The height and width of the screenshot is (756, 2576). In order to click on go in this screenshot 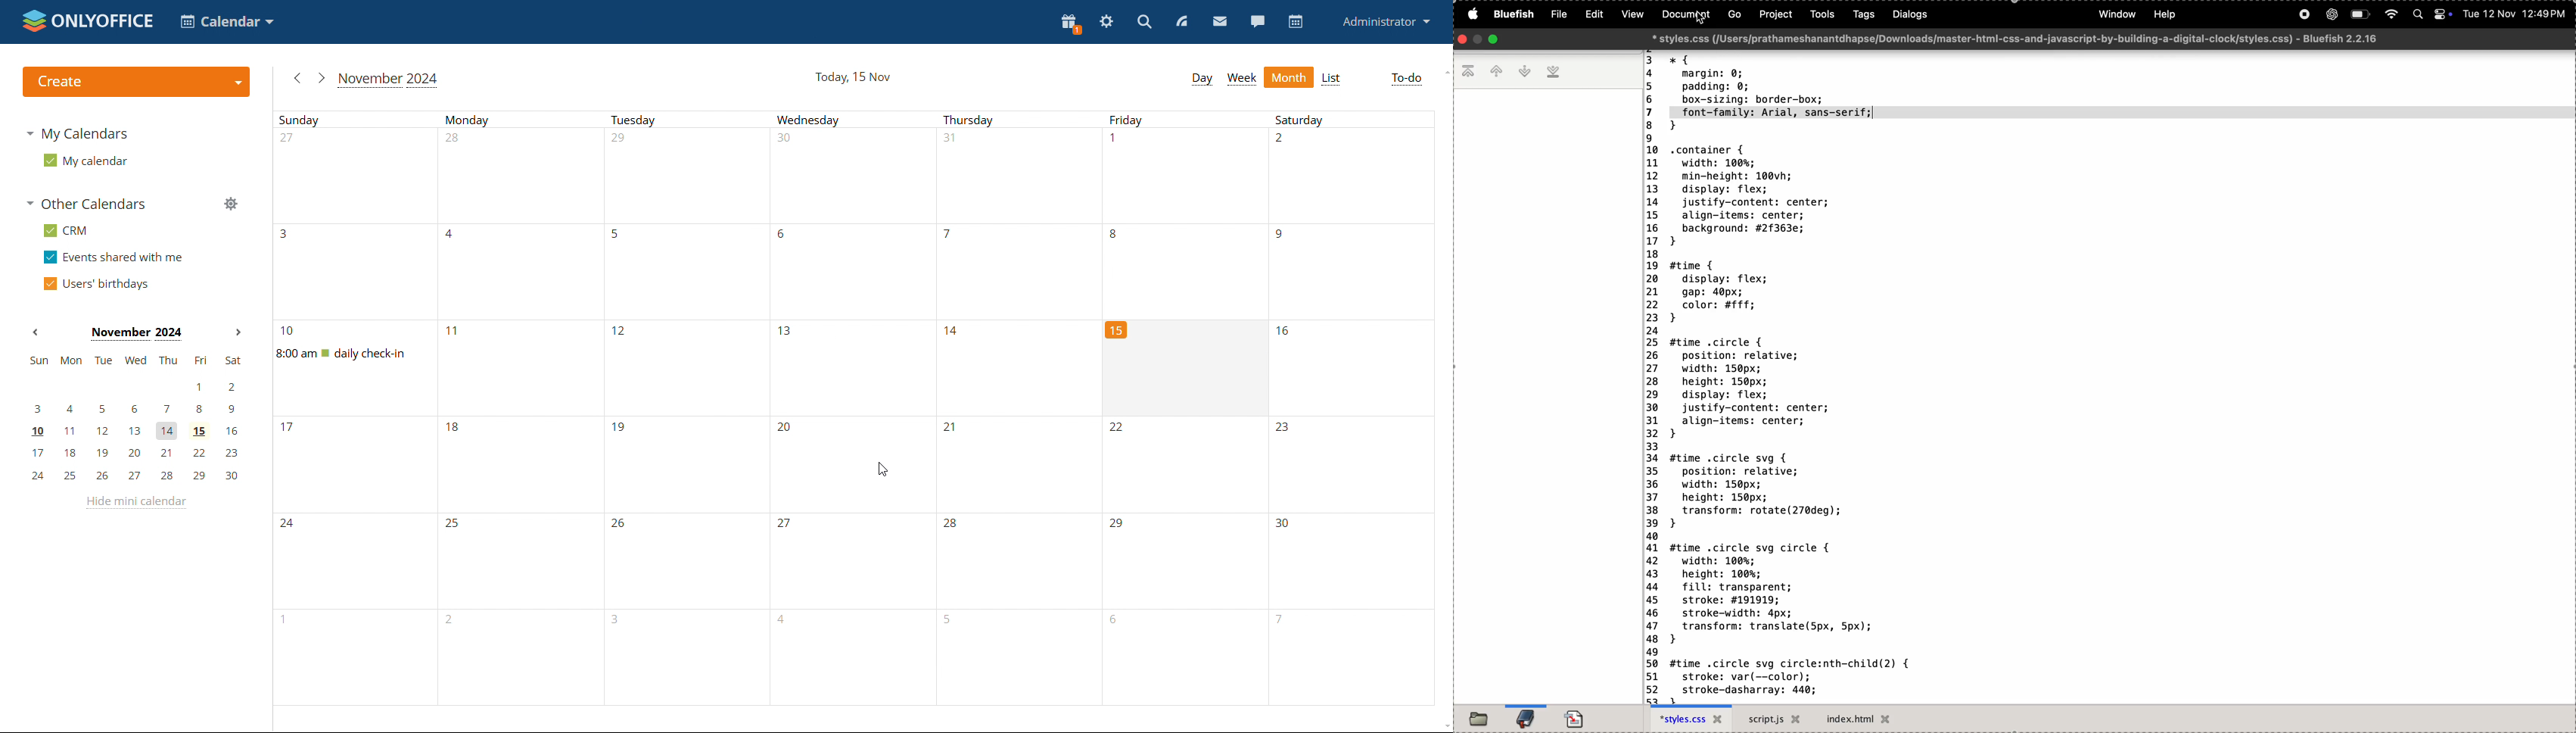, I will do `click(1731, 16)`.